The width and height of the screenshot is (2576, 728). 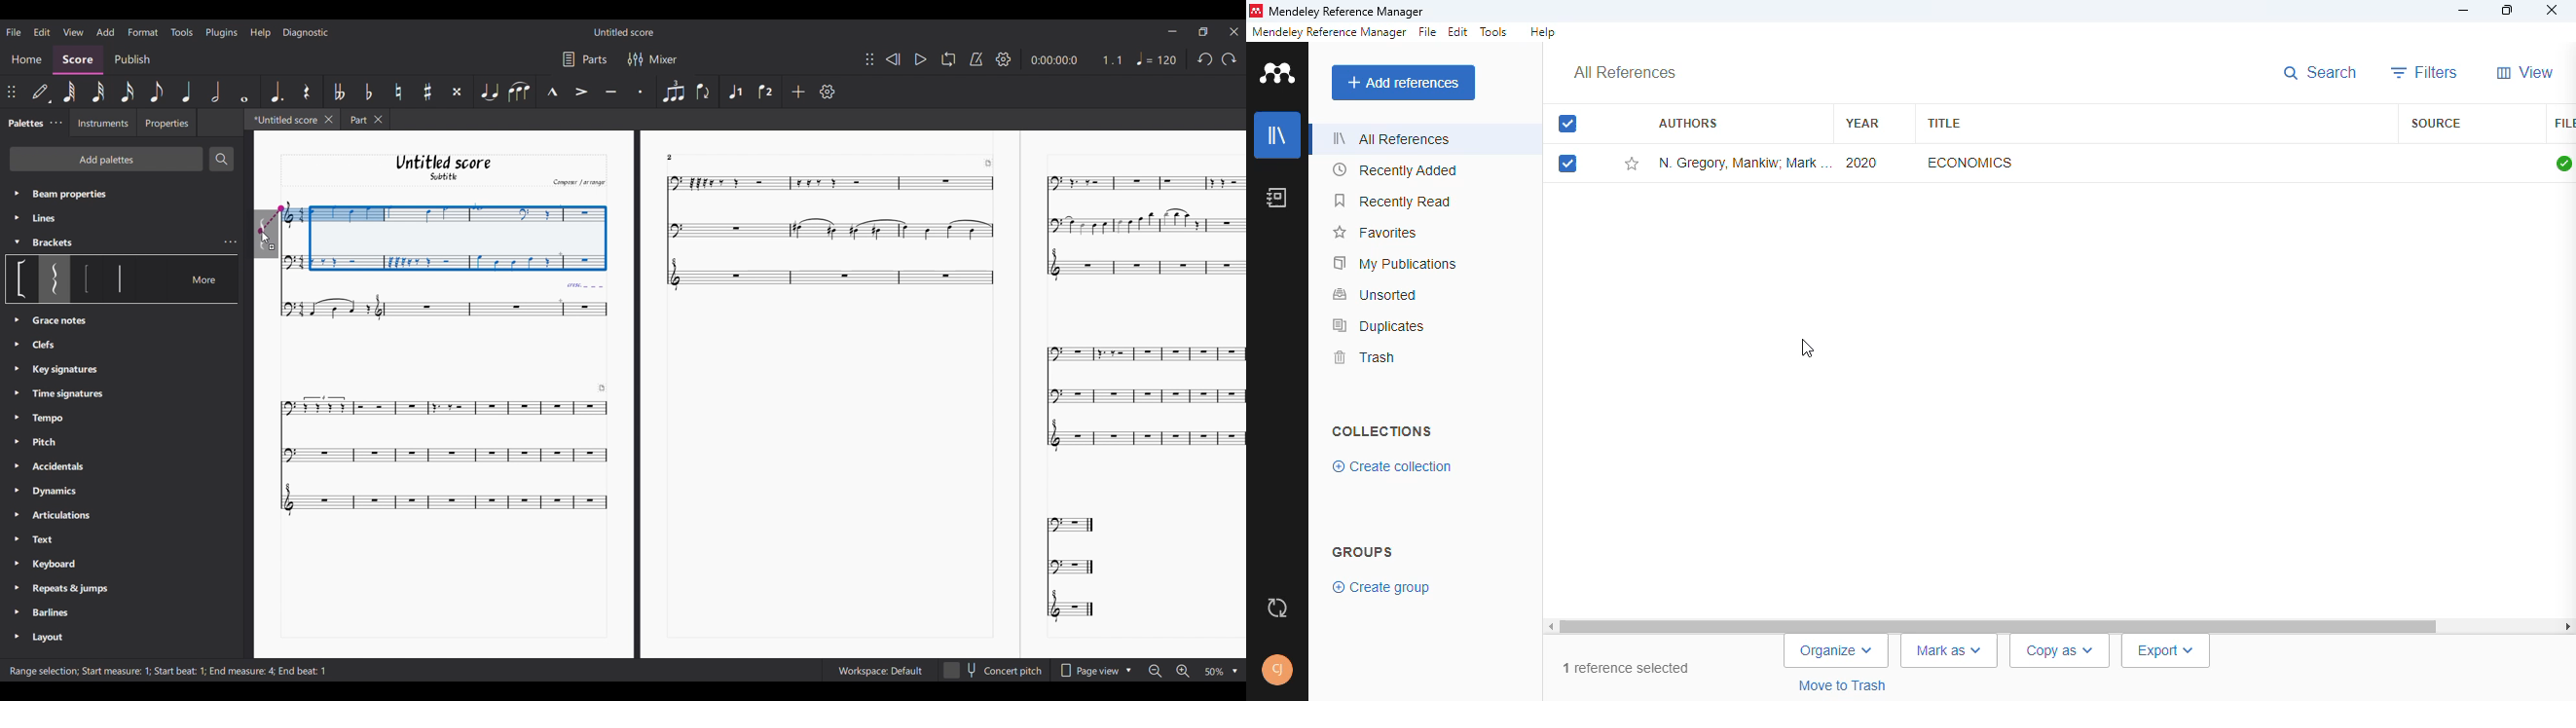 I want to click on Mixer settings, so click(x=663, y=59).